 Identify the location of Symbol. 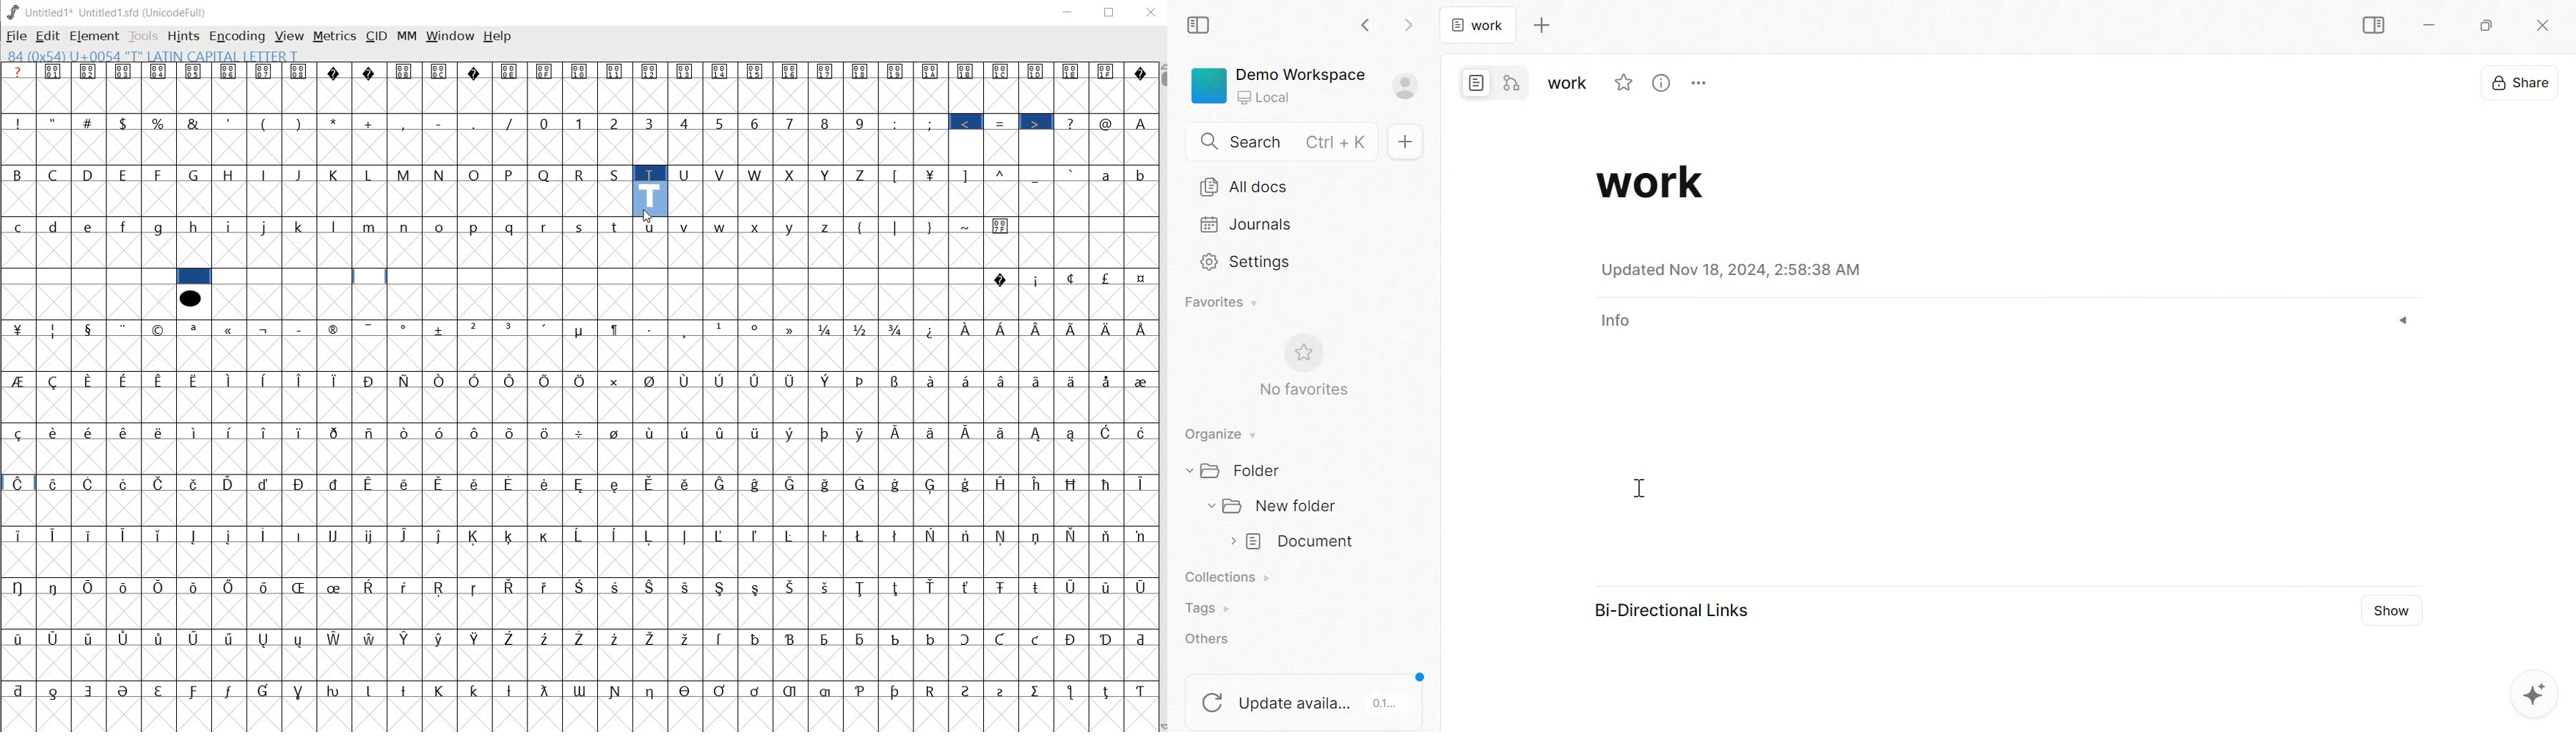
(618, 638).